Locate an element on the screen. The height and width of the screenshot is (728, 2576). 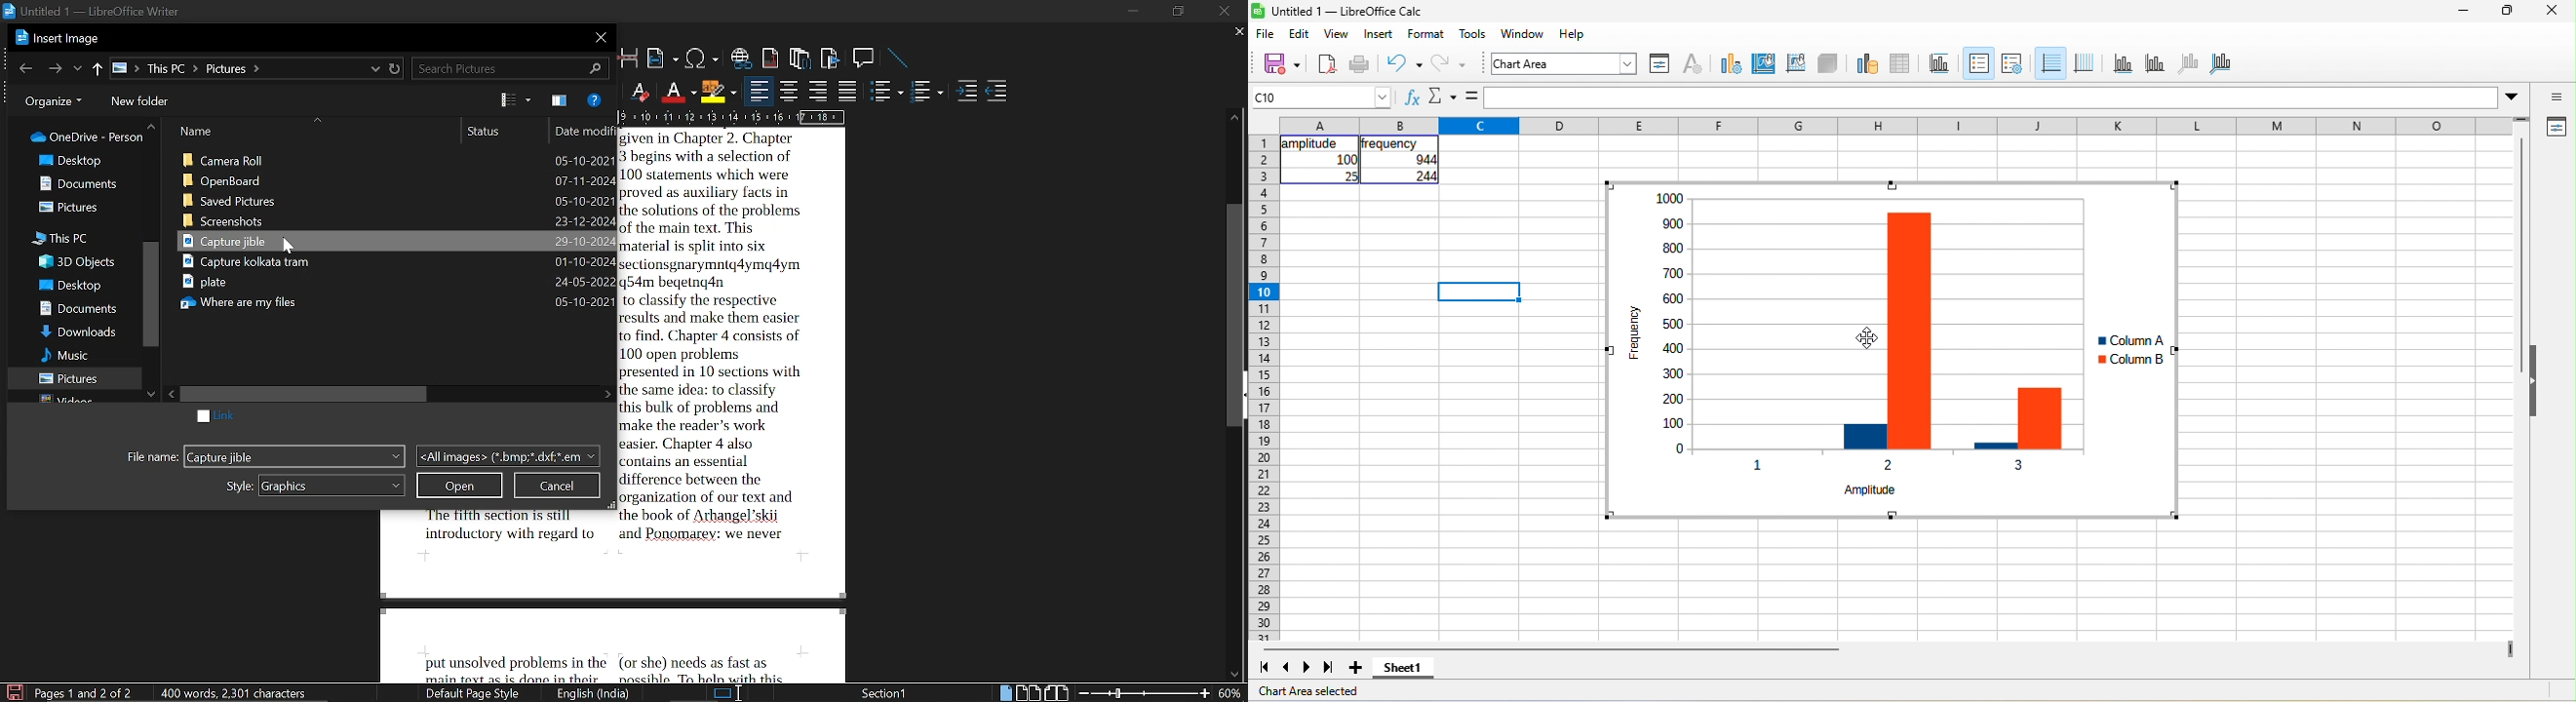
view is located at coordinates (1337, 33).